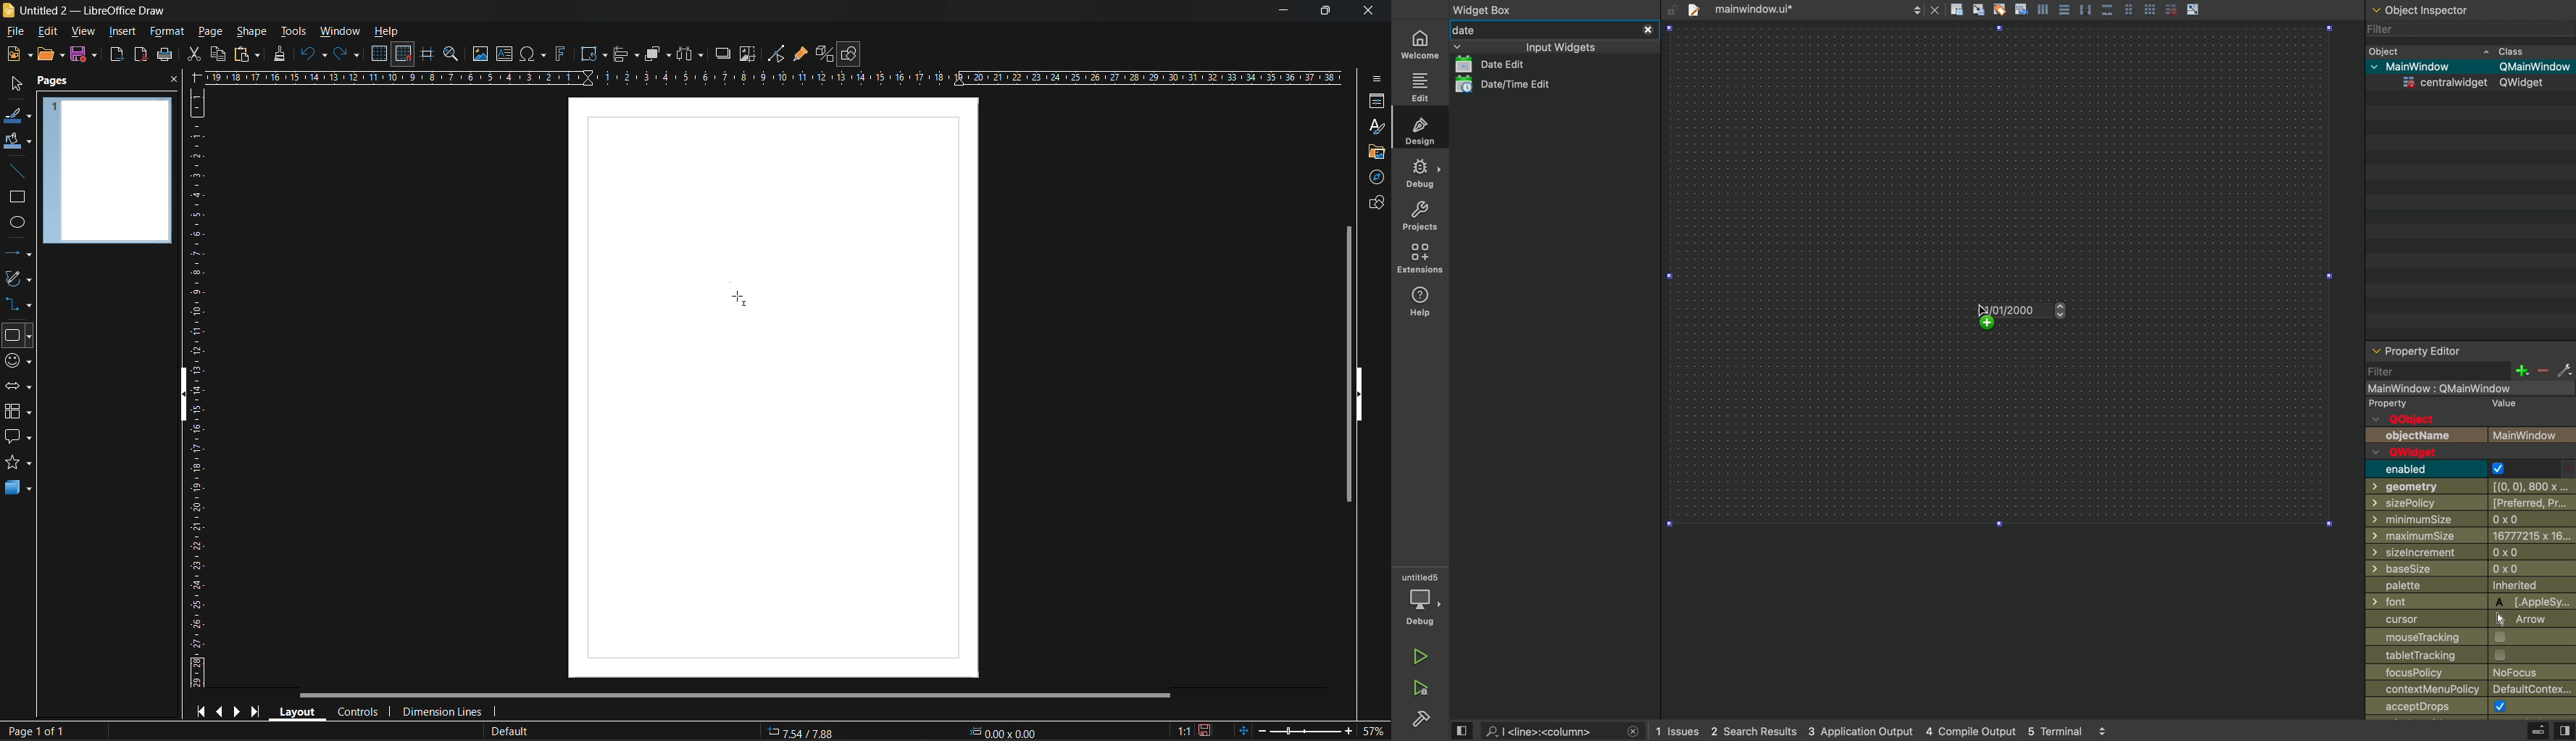 The image size is (2576, 756). I want to click on export as pdf, so click(140, 54).